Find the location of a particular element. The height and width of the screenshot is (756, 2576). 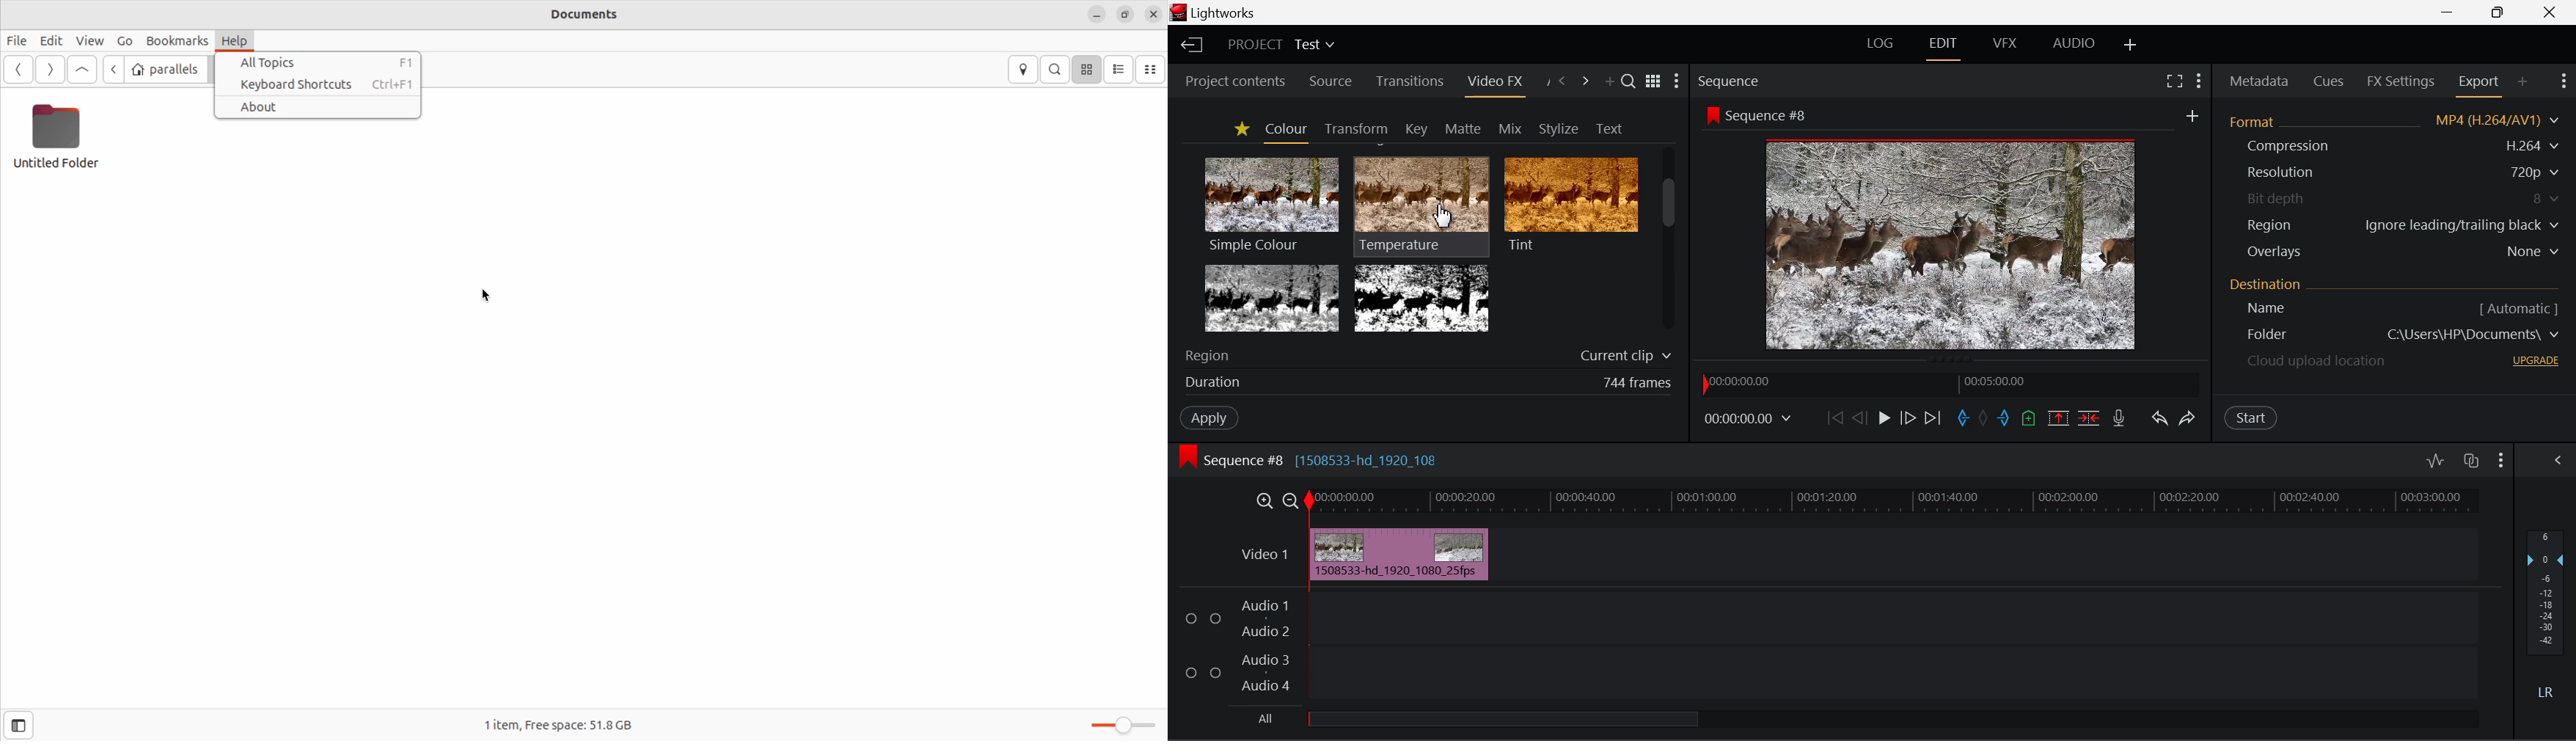

Tint is located at coordinates (1570, 204).